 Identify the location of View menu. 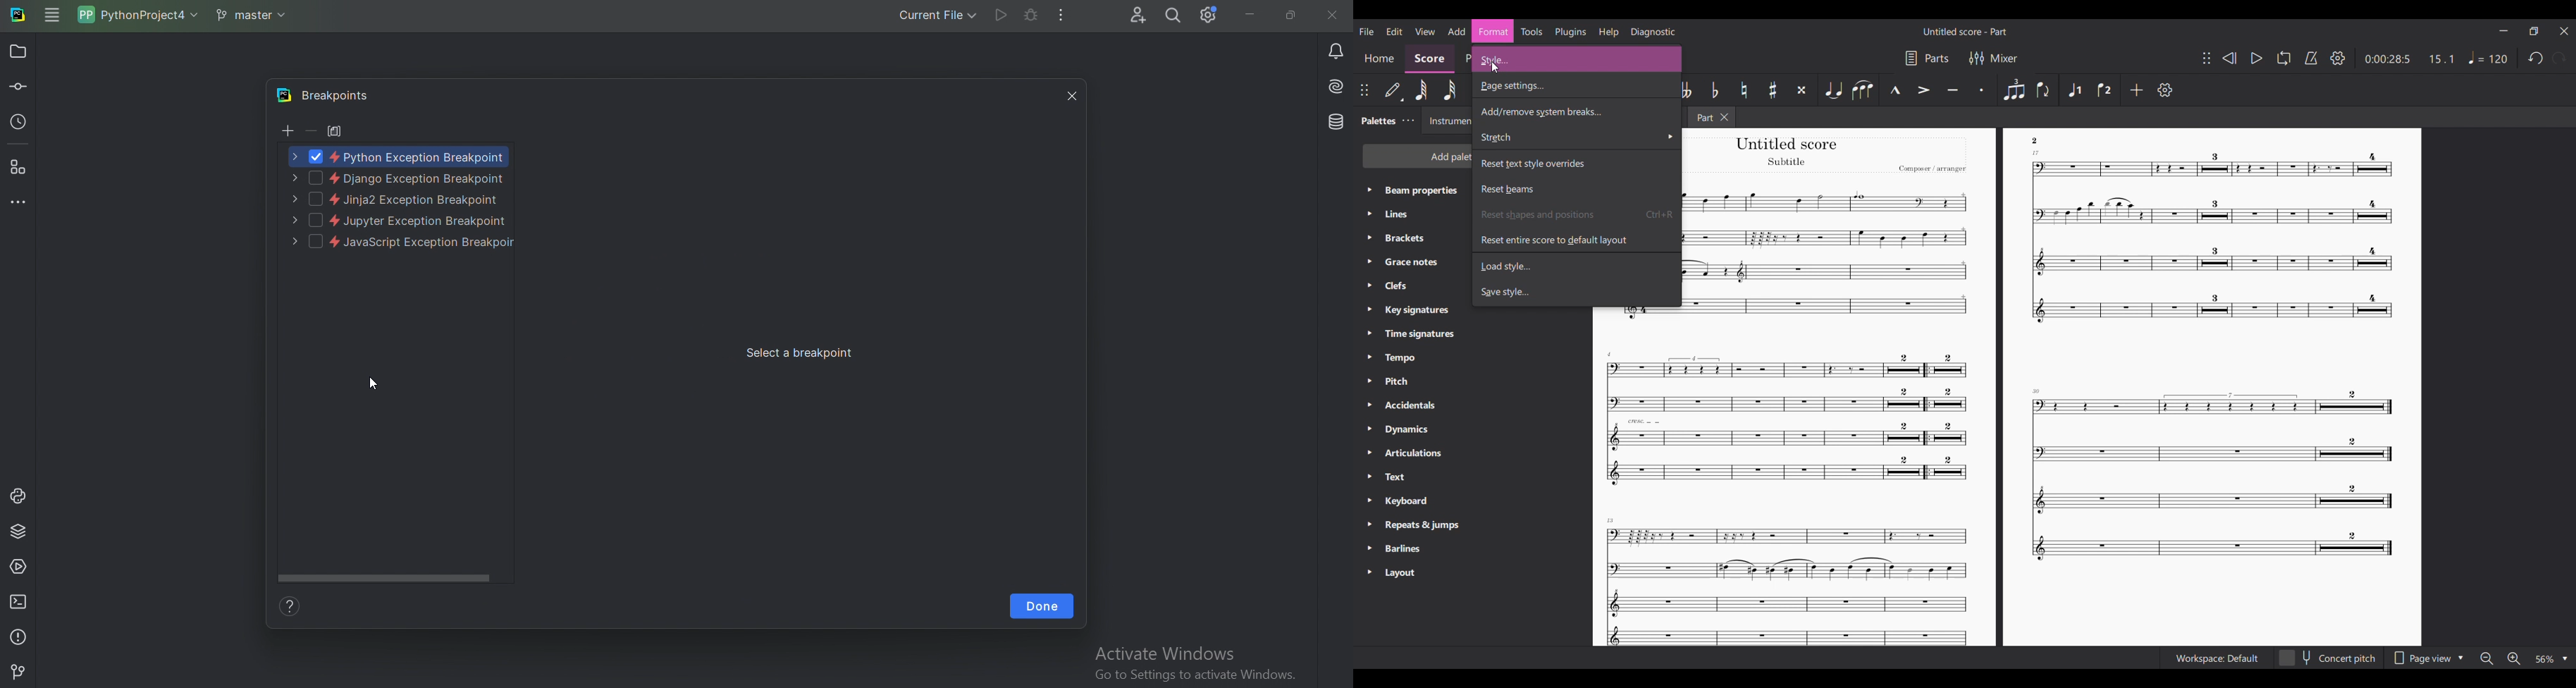
(1425, 31).